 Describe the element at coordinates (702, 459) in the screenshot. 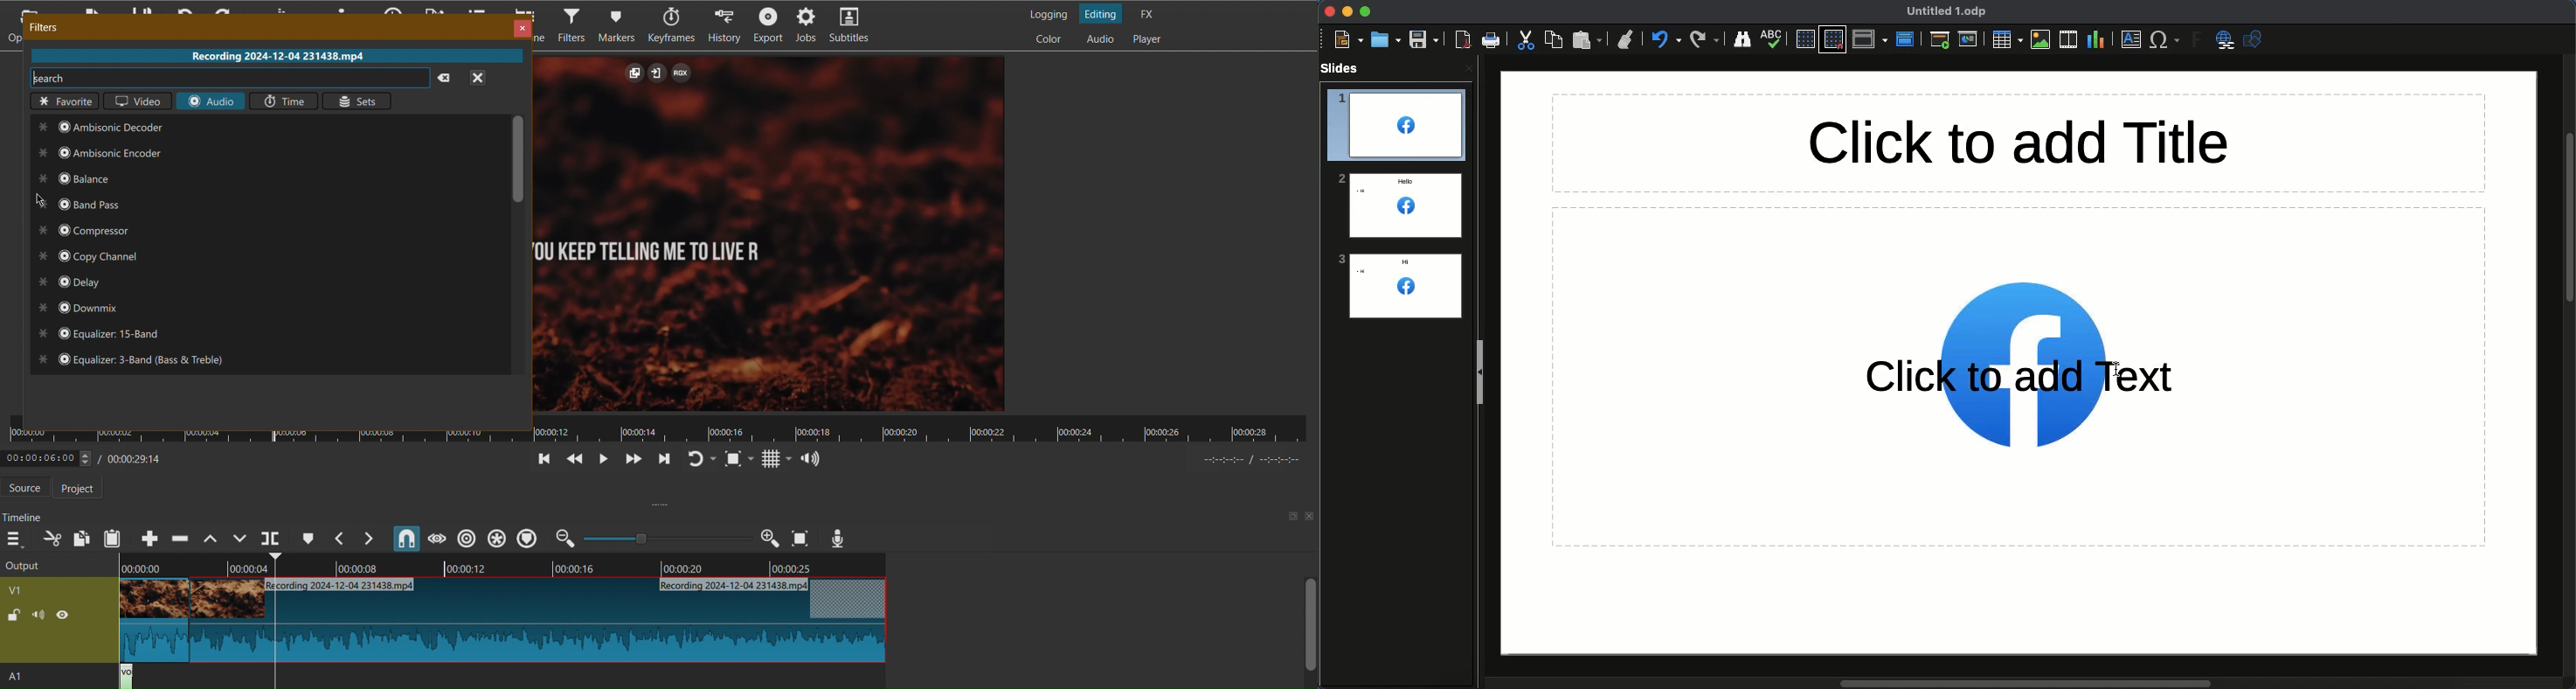

I see `Refresh` at that location.